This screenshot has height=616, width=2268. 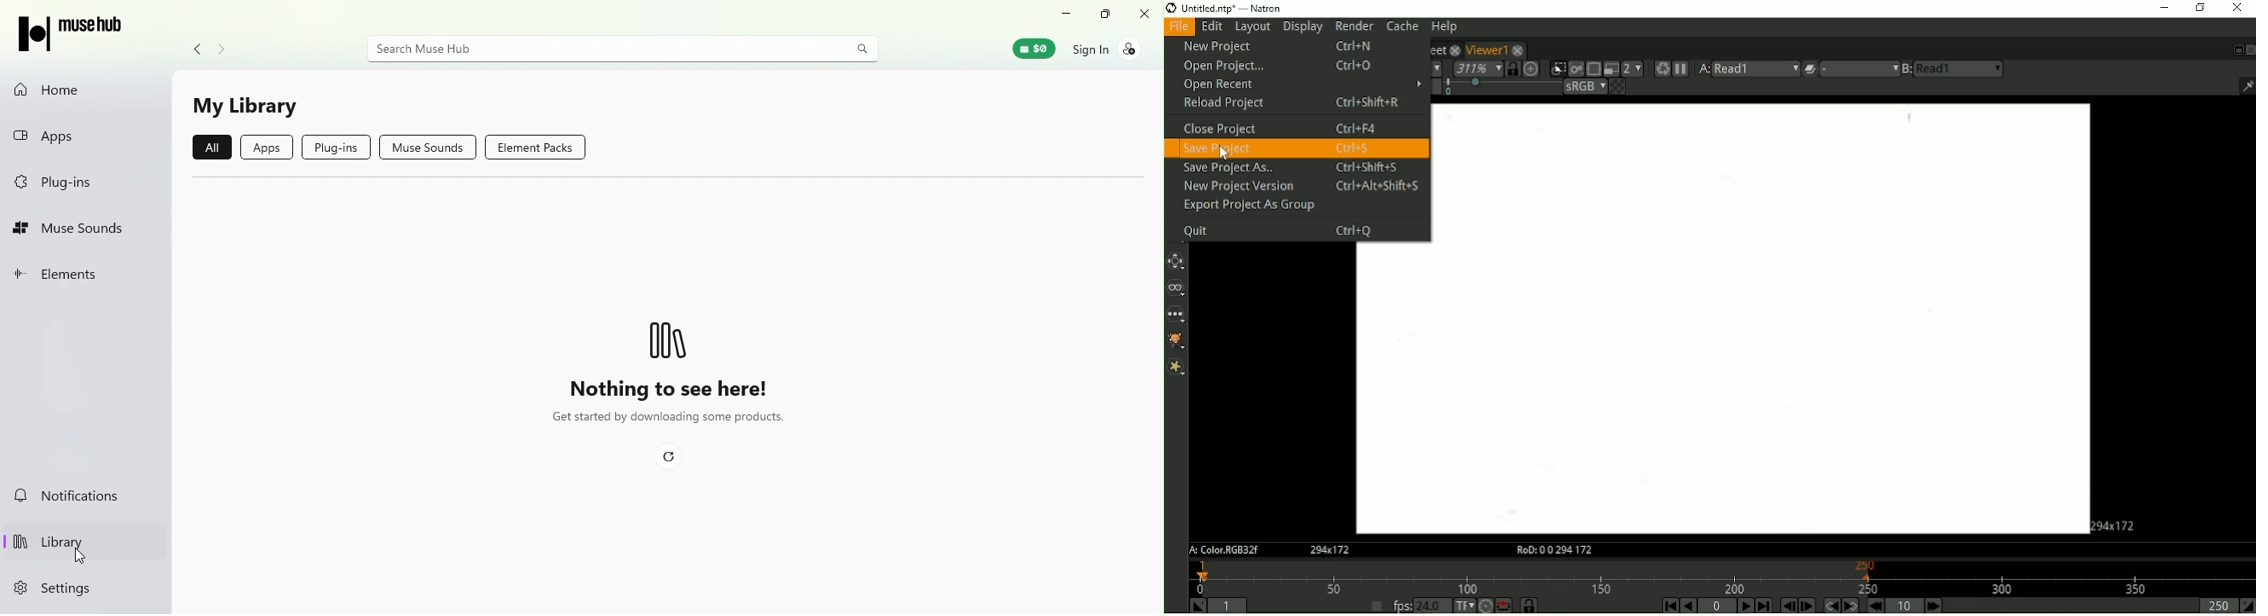 What do you see at coordinates (1063, 13) in the screenshot?
I see `Minimize` at bounding box center [1063, 13].